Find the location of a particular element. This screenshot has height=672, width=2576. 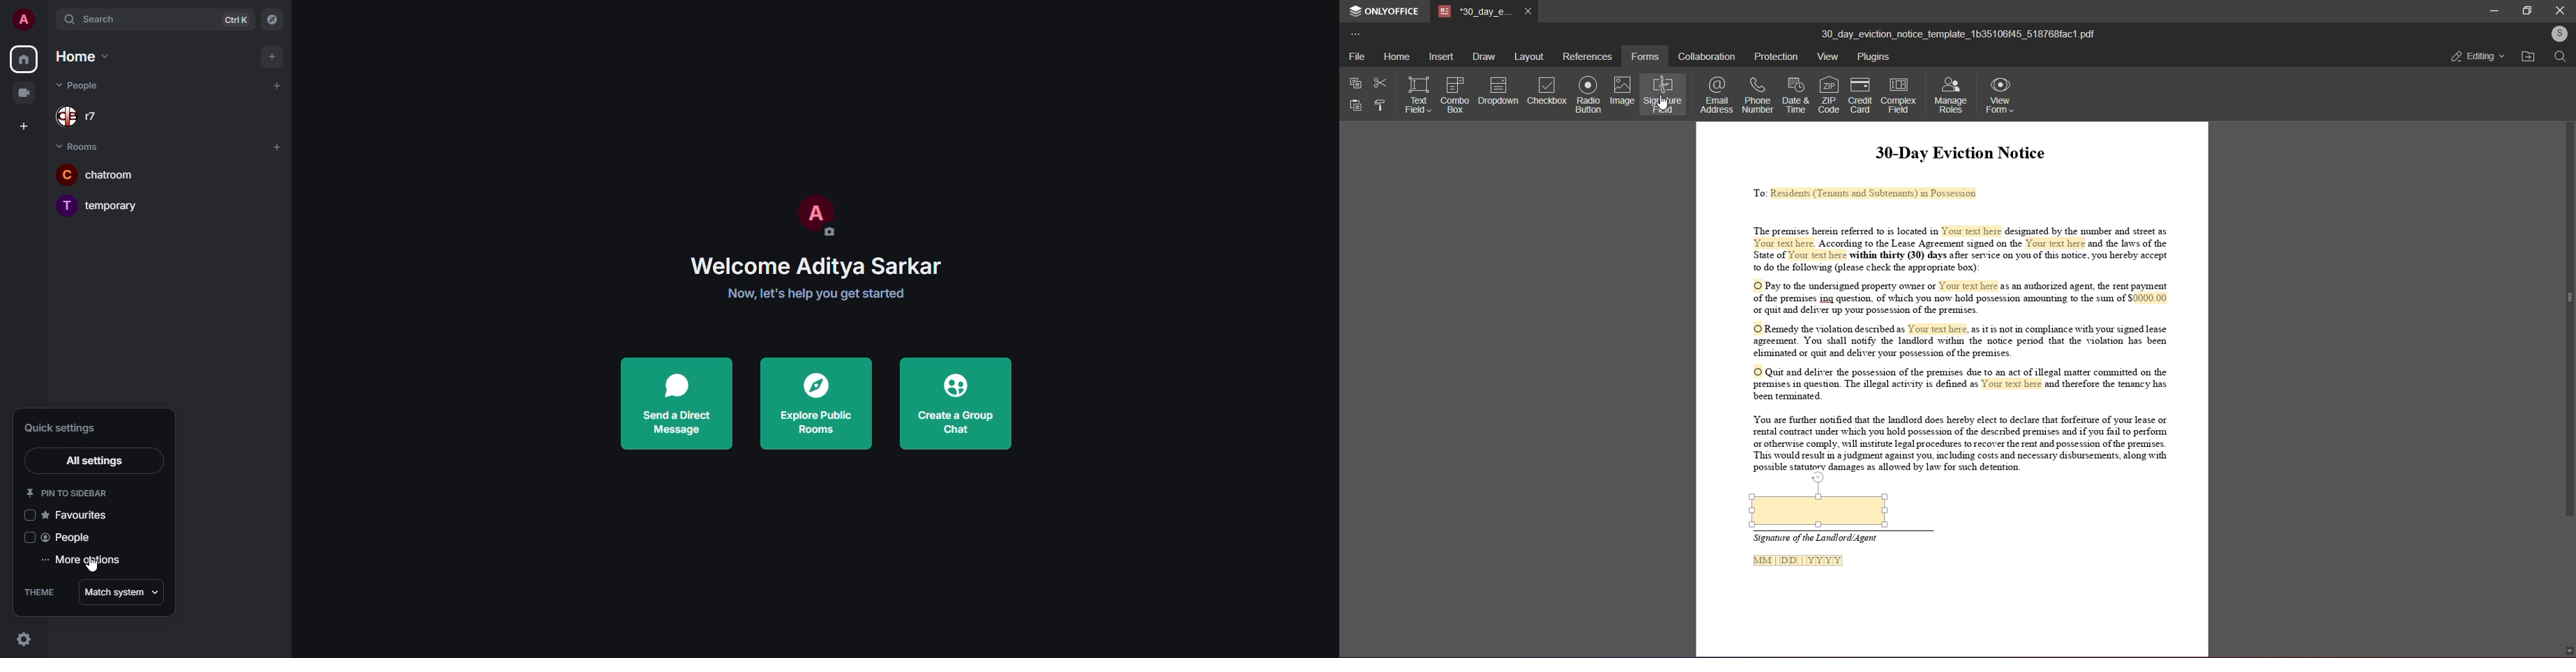

zip code is located at coordinates (1829, 92).